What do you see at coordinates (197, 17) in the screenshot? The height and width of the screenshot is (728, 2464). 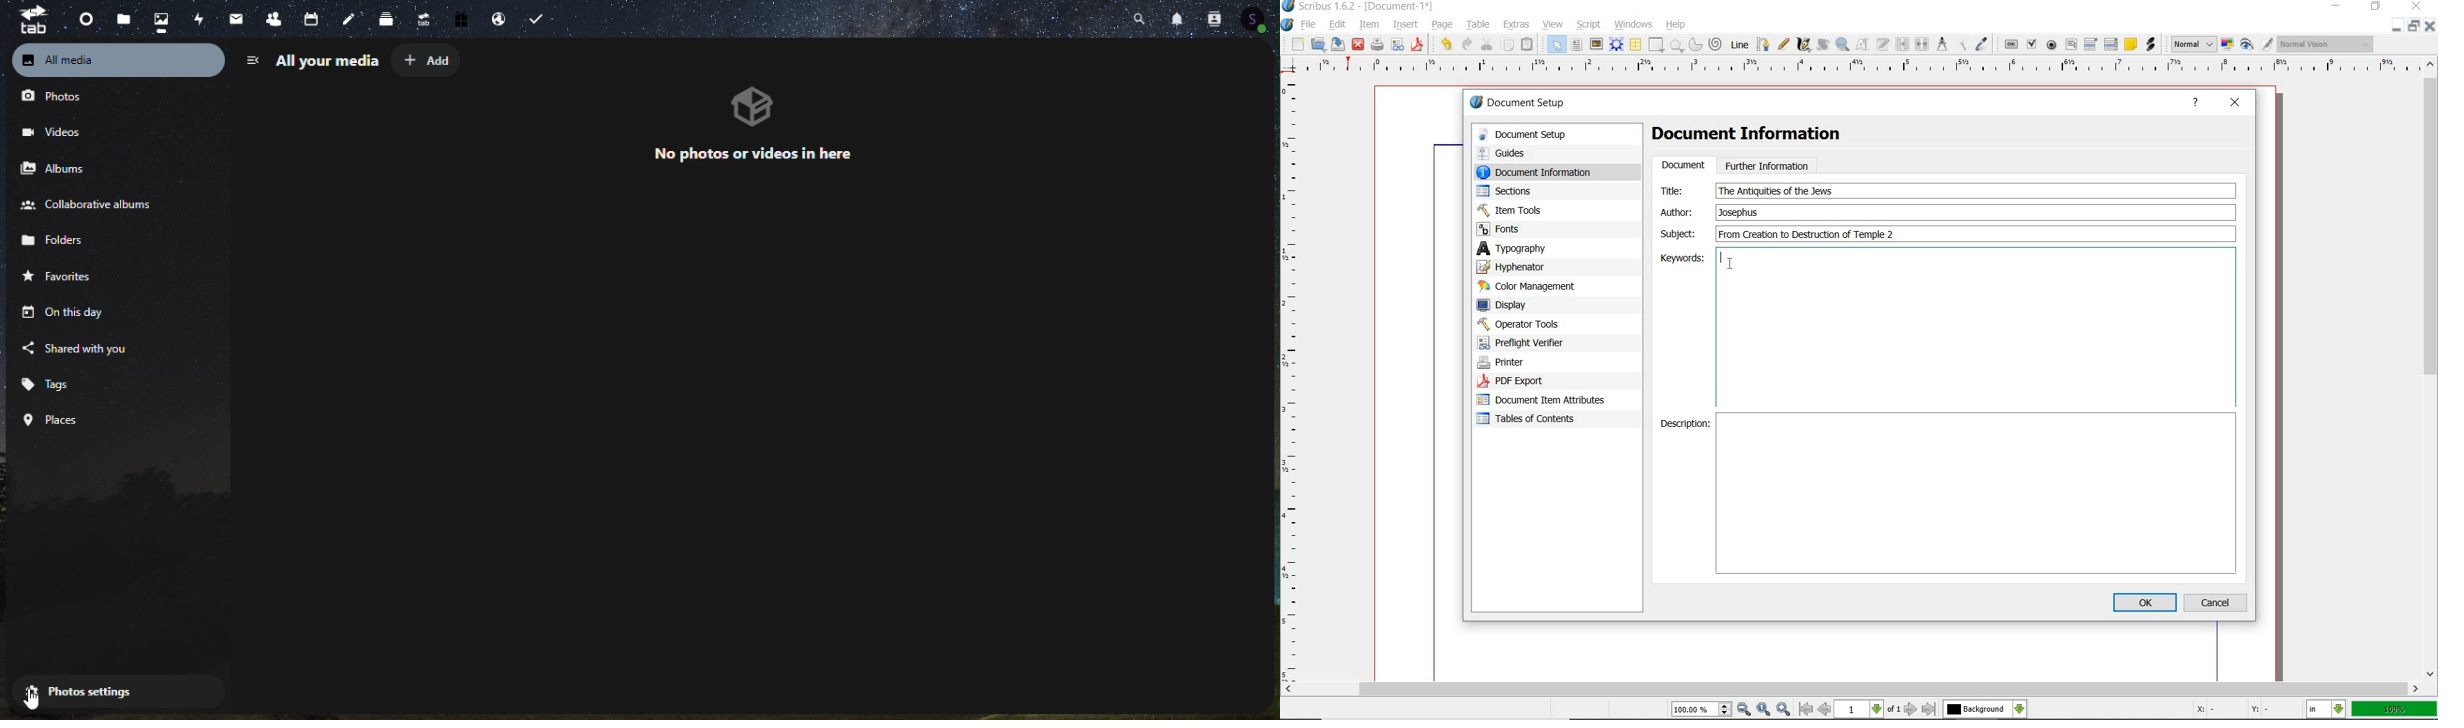 I see `activity` at bounding box center [197, 17].